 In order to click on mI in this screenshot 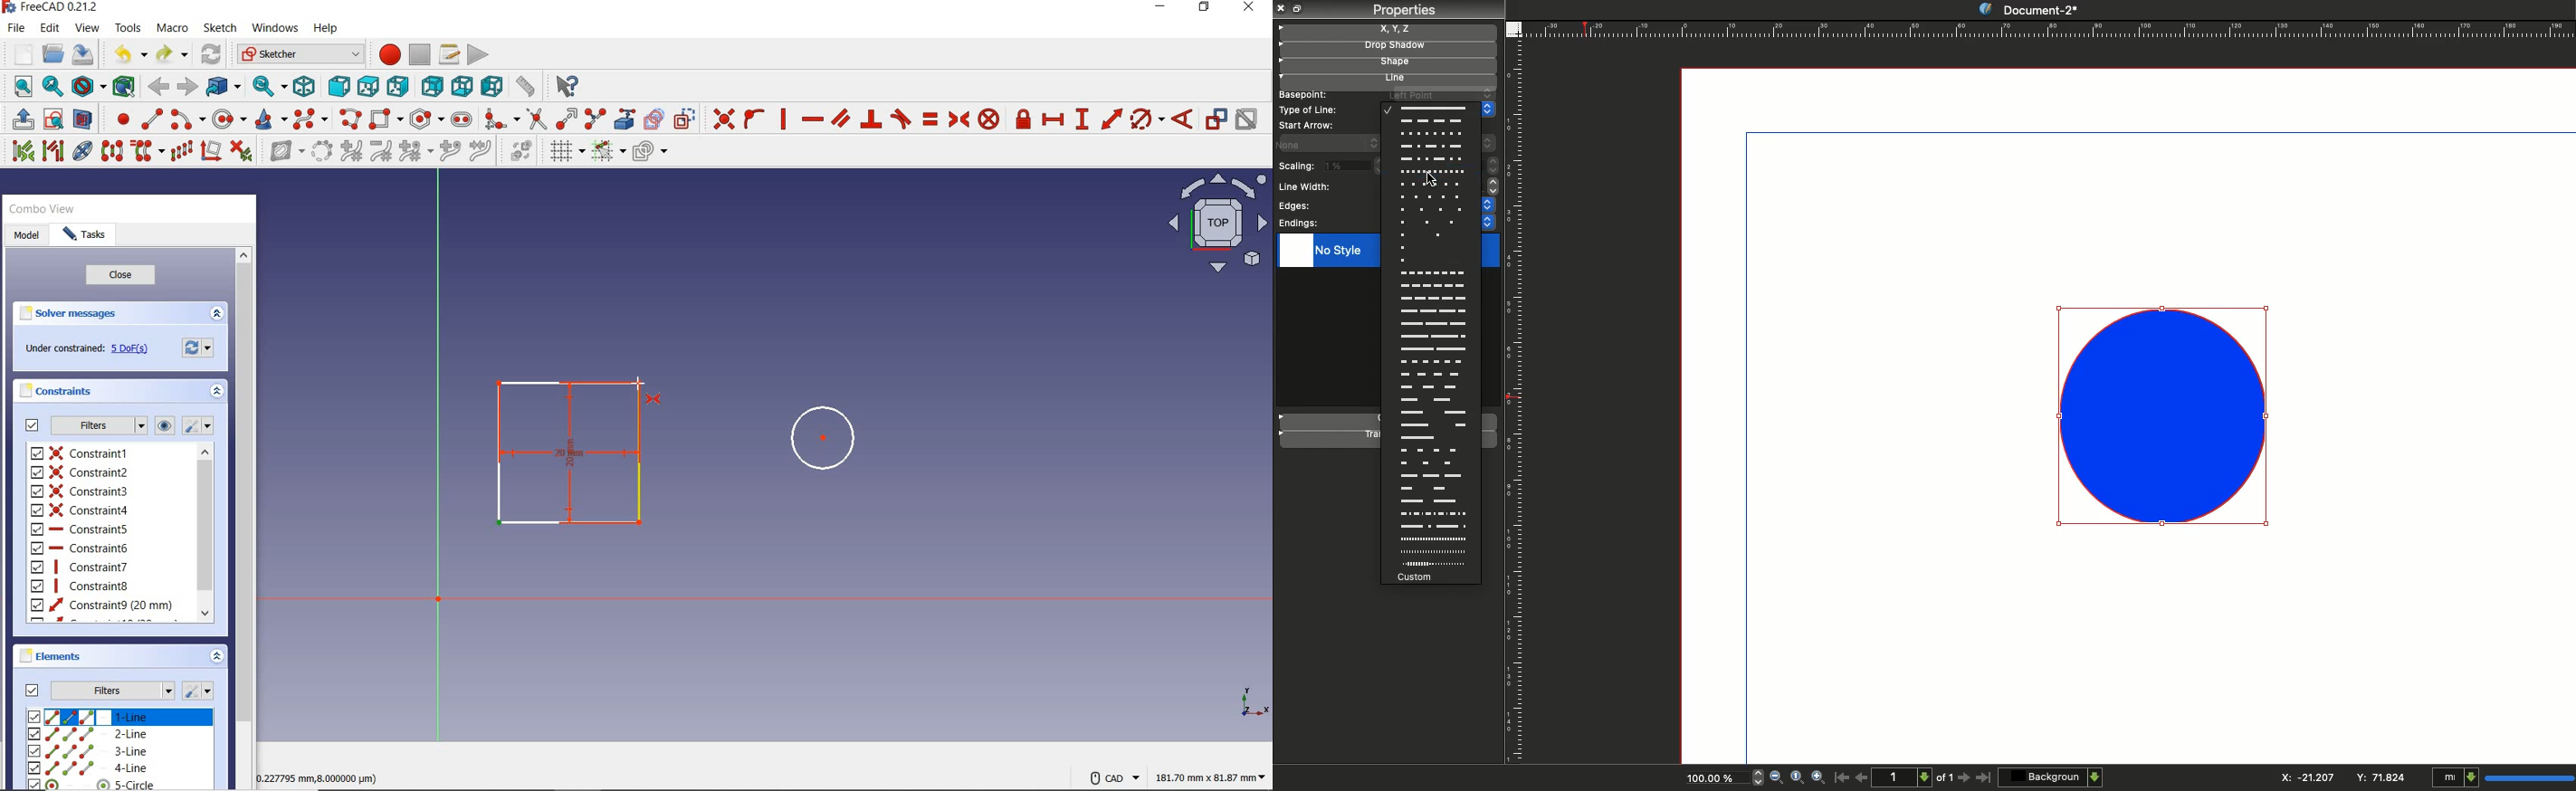, I will do `click(2500, 778)`.